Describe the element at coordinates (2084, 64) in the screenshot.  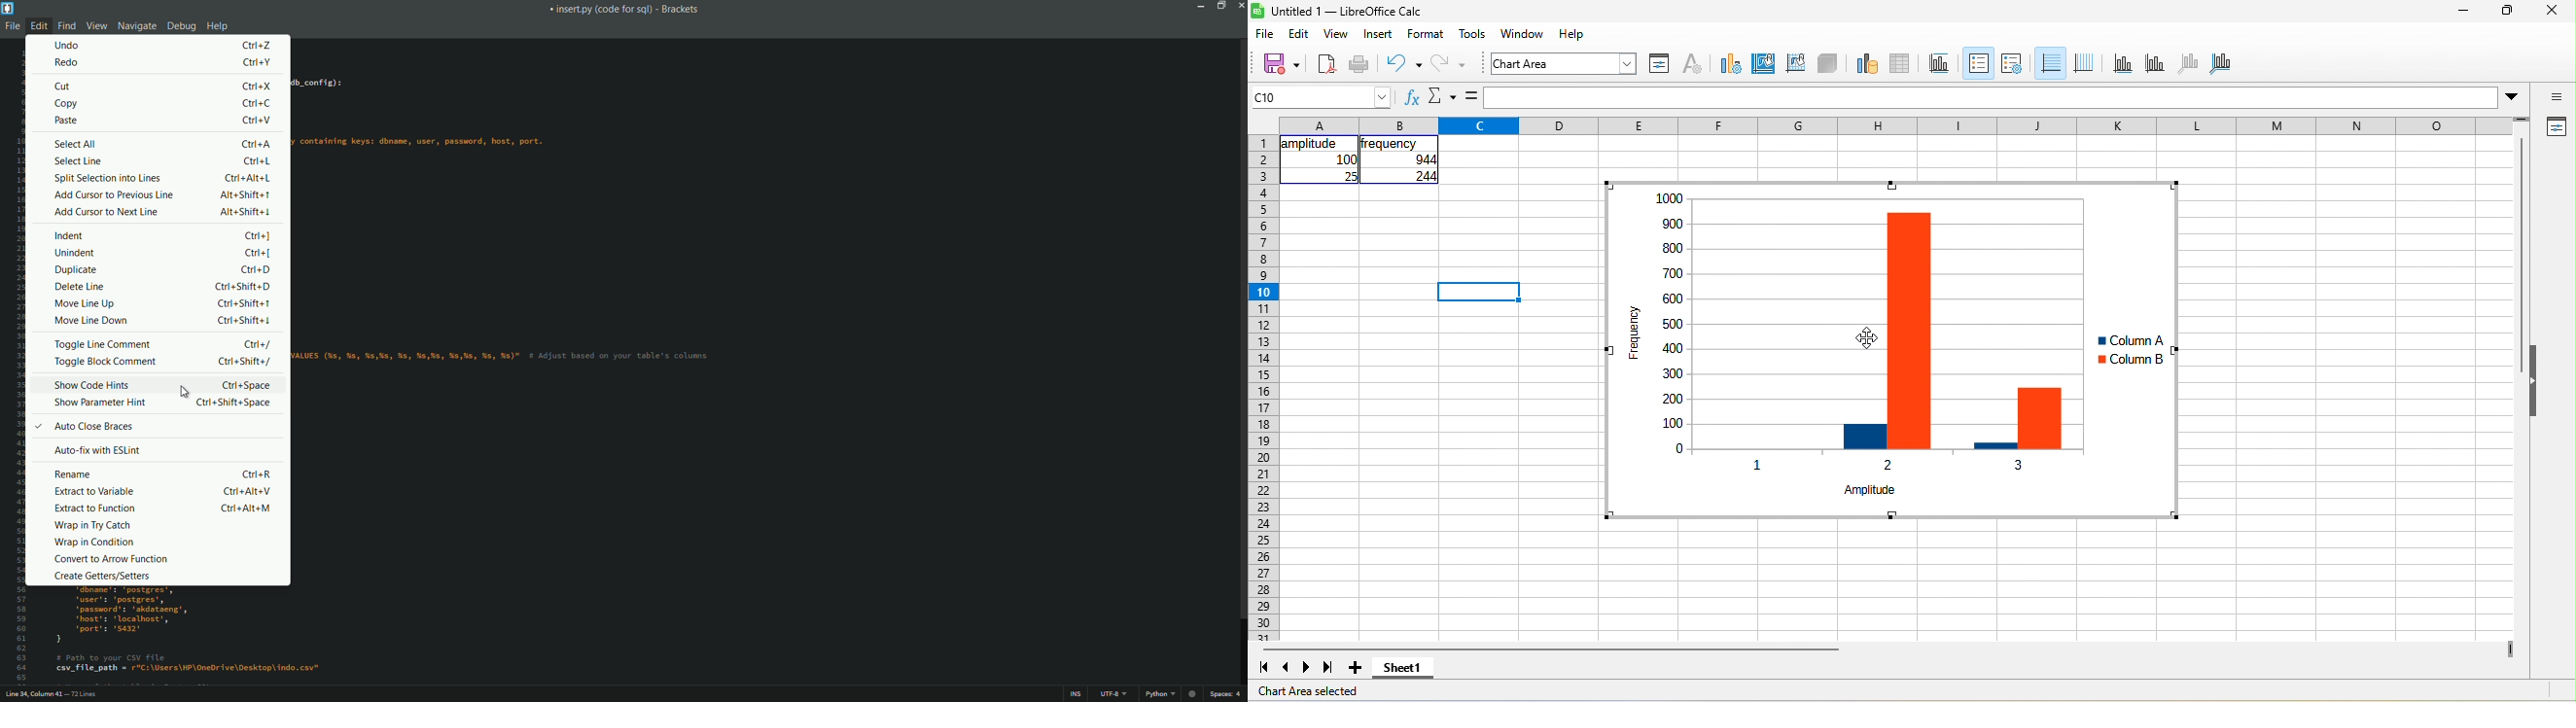
I see `vertical grids` at that location.